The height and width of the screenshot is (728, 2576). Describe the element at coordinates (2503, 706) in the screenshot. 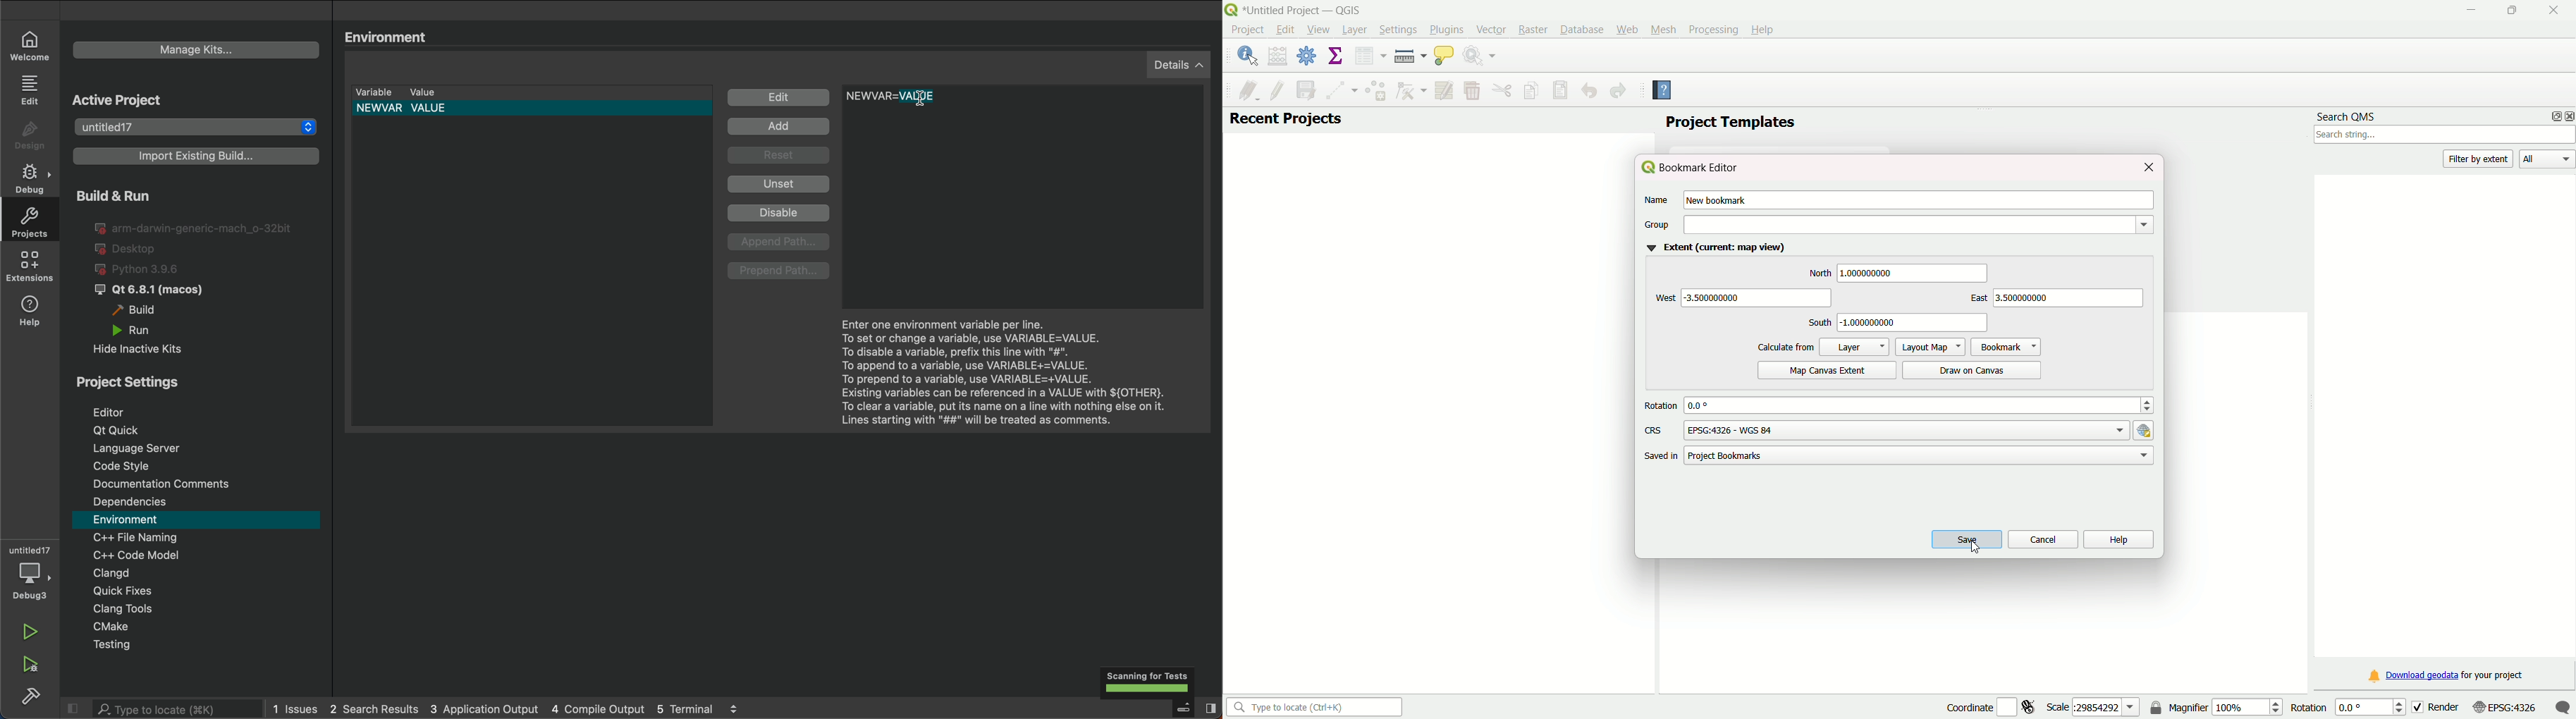

I see `current CRS` at that location.